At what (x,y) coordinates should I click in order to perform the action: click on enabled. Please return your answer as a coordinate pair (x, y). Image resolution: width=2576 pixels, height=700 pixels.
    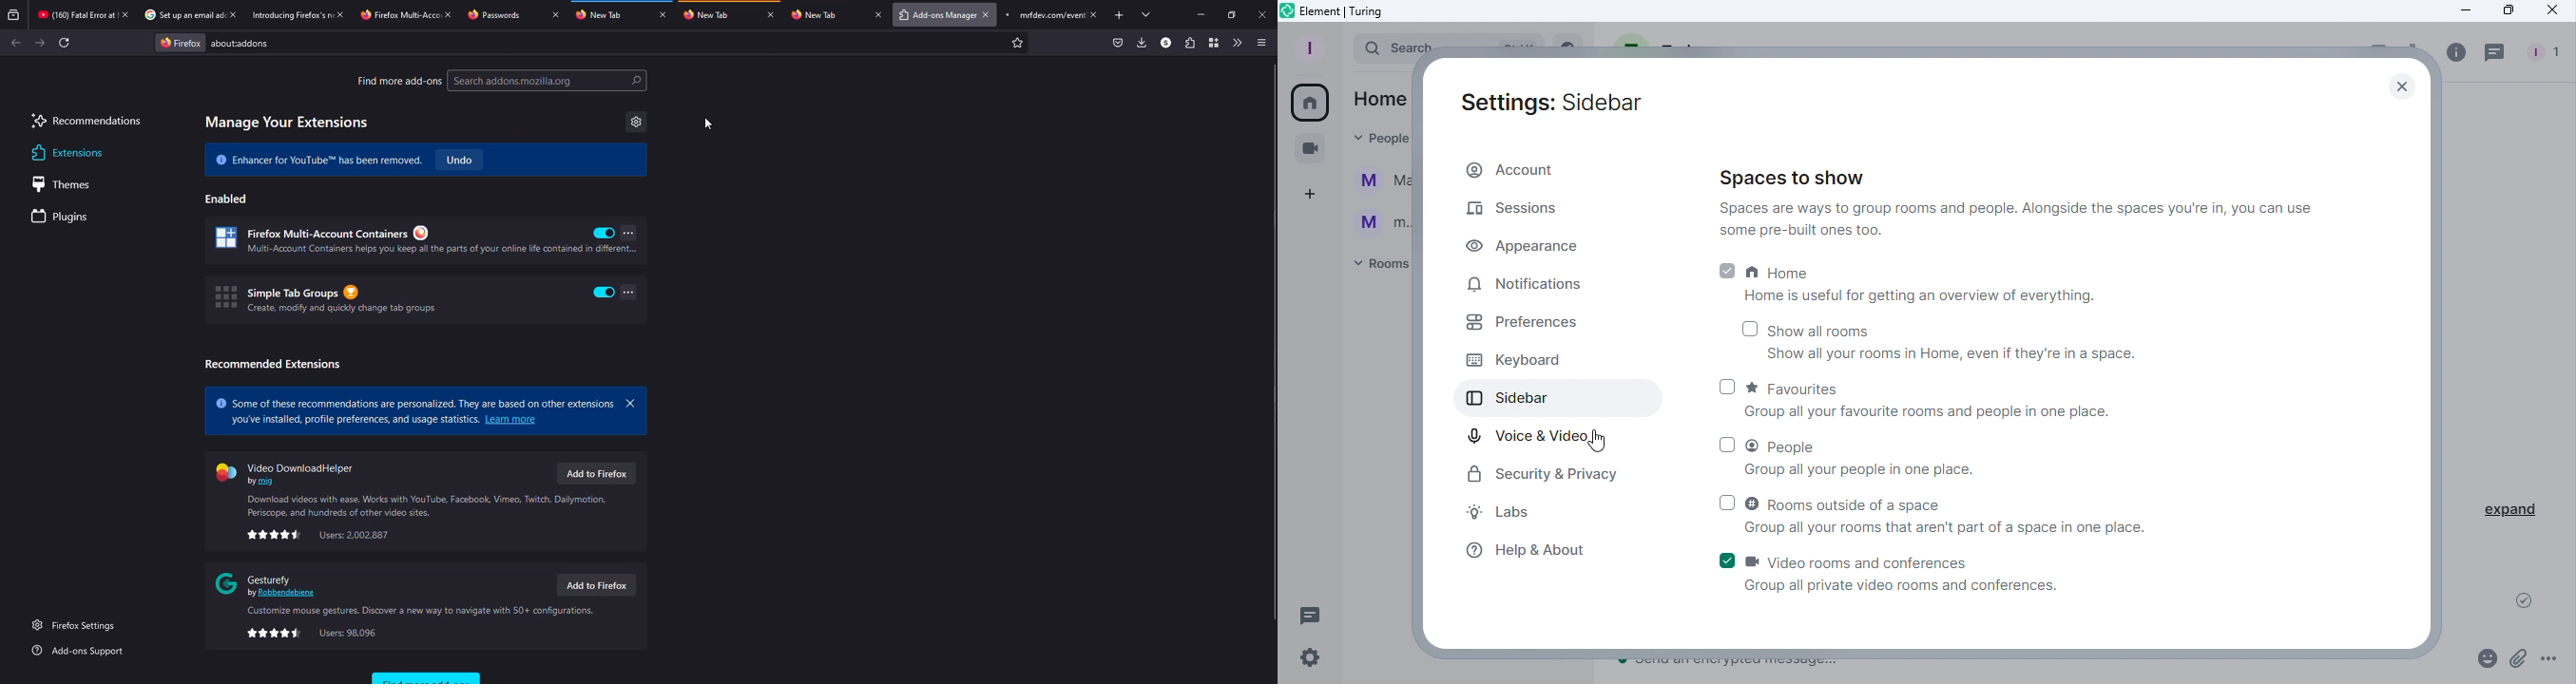
    Looking at the image, I should click on (605, 233).